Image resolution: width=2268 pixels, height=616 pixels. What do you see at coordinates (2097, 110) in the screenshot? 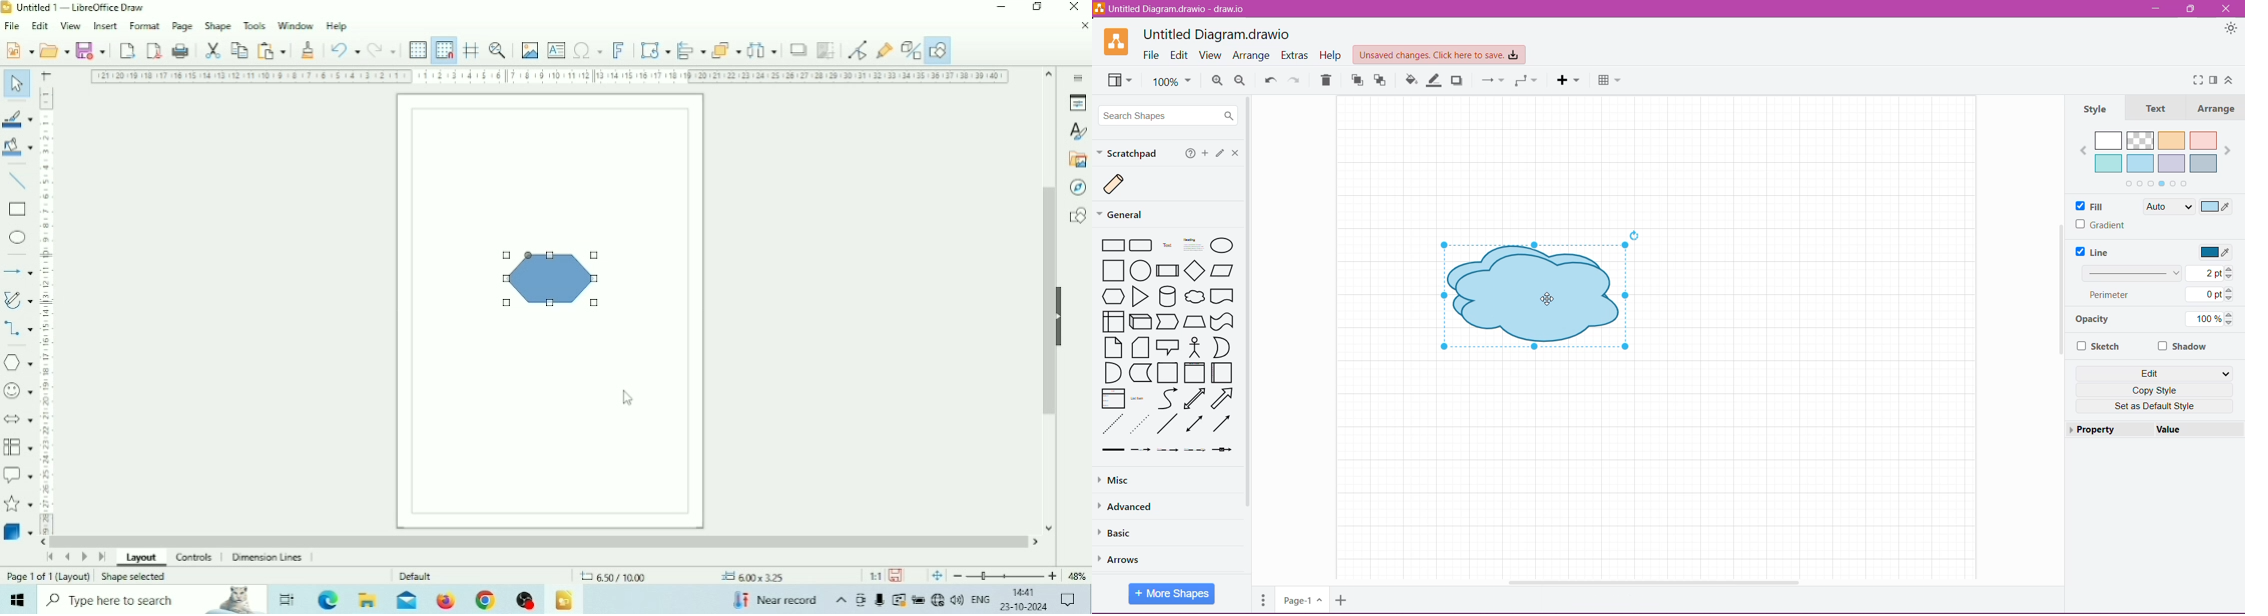
I see `Style` at bounding box center [2097, 110].